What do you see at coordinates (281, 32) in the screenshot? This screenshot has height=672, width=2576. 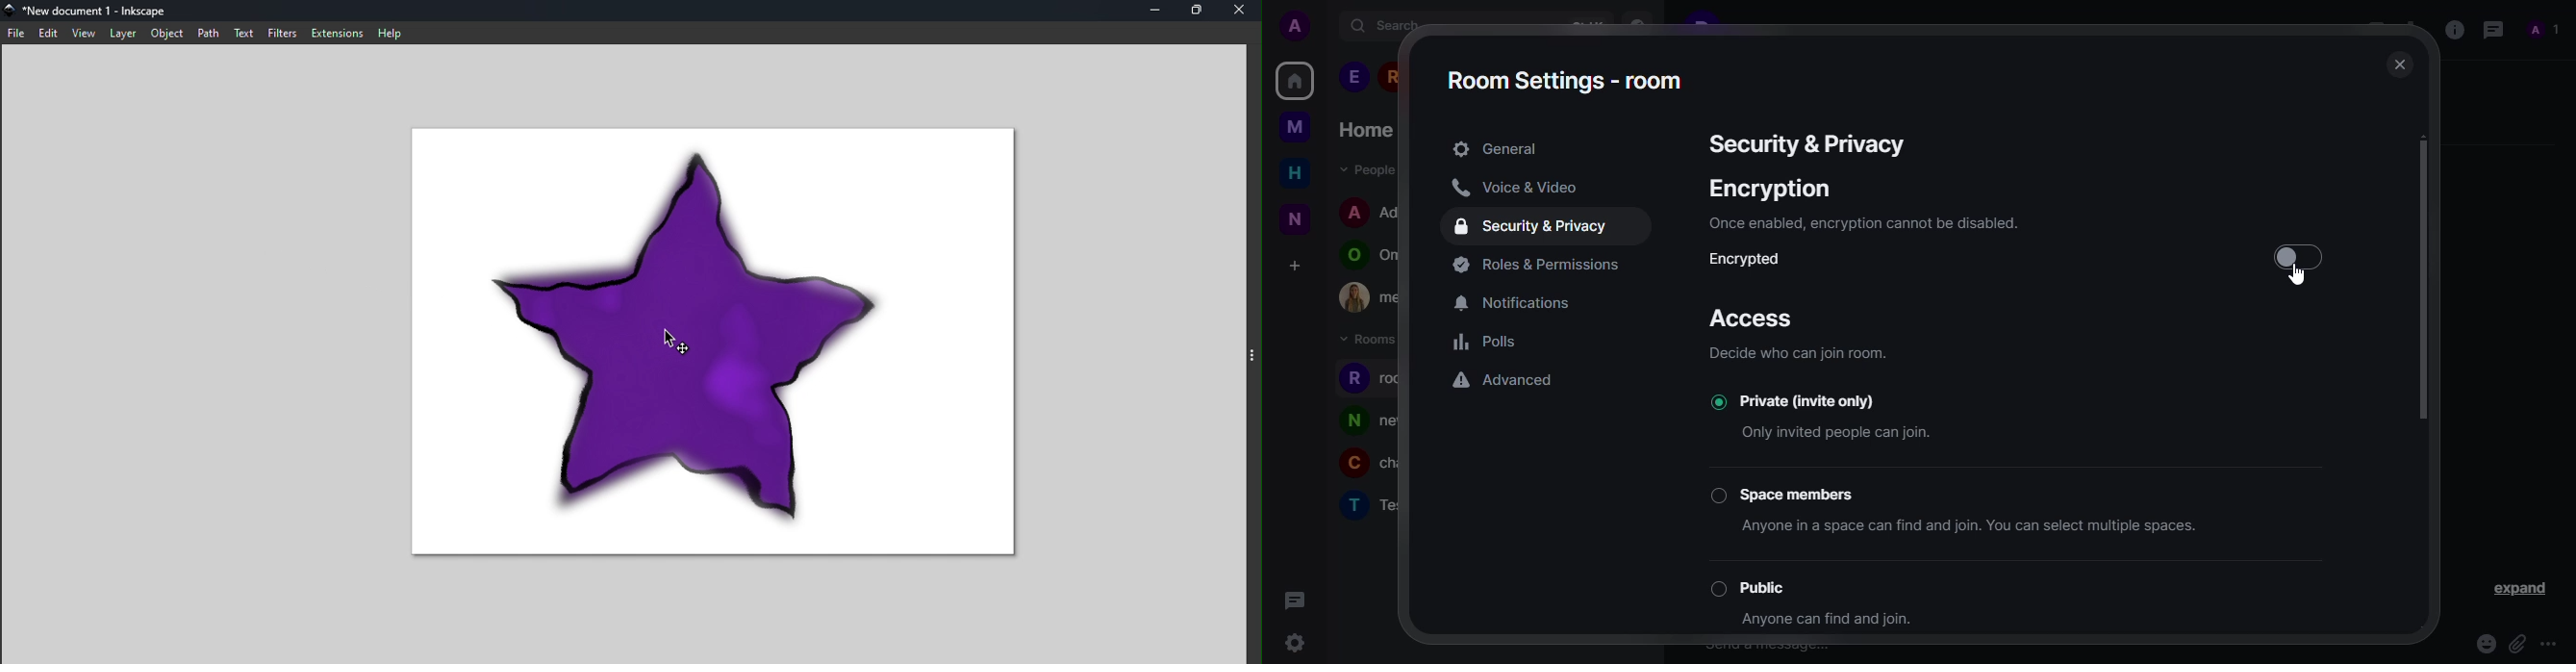 I see `Filters` at bounding box center [281, 32].